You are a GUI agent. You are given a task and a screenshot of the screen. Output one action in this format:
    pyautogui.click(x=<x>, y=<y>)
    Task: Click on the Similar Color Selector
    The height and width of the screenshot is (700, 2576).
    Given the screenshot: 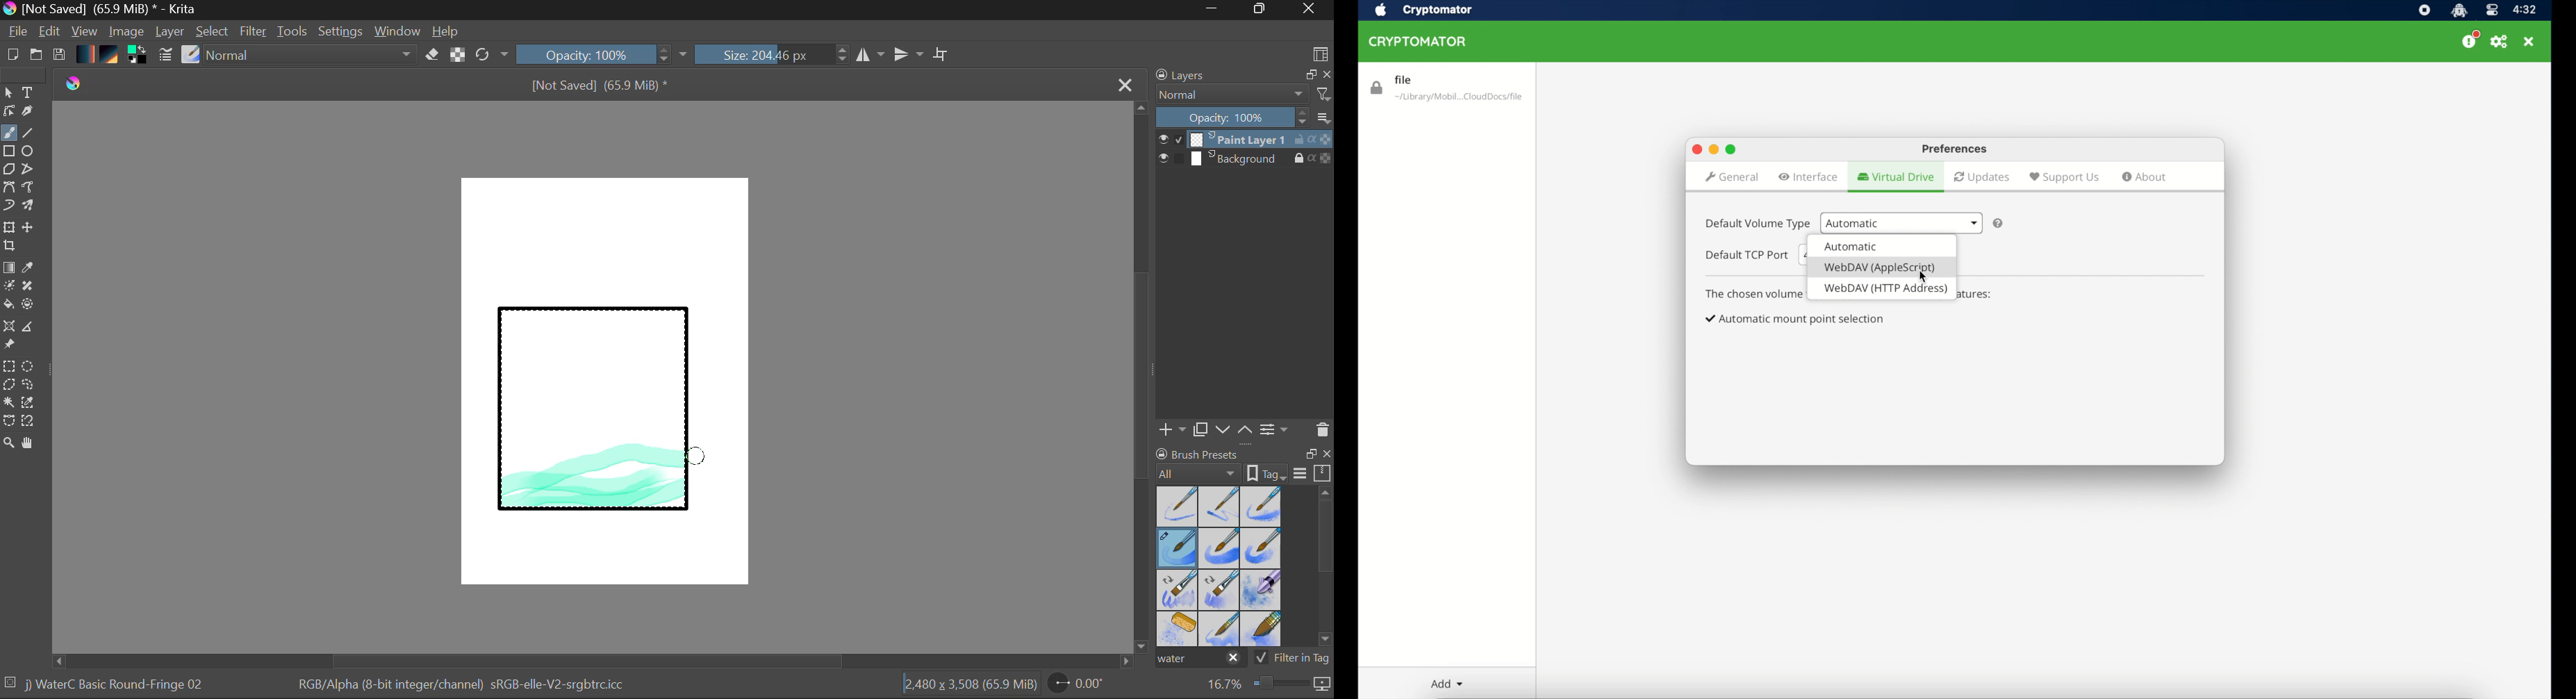 What is the action you would take?
    pyautogui.click(x=32, y=403)
    